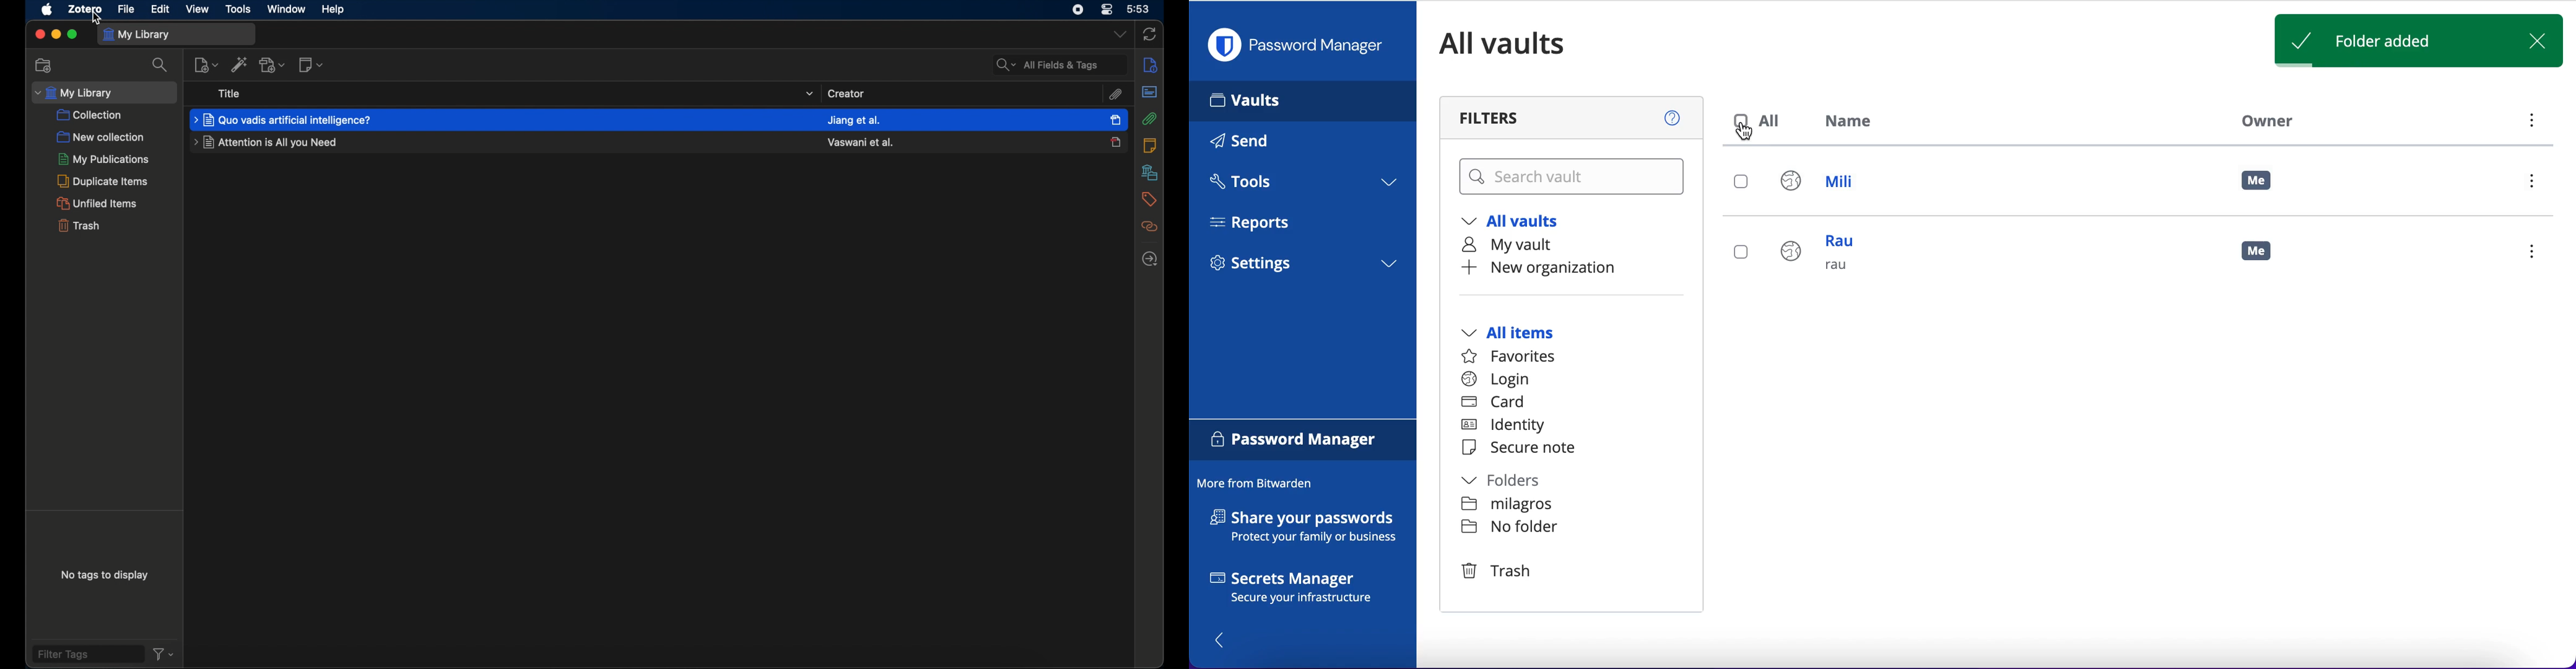  Describe the element at coordinates (1225, 639) in the screenshot. I see `show/hide panel` at that location.